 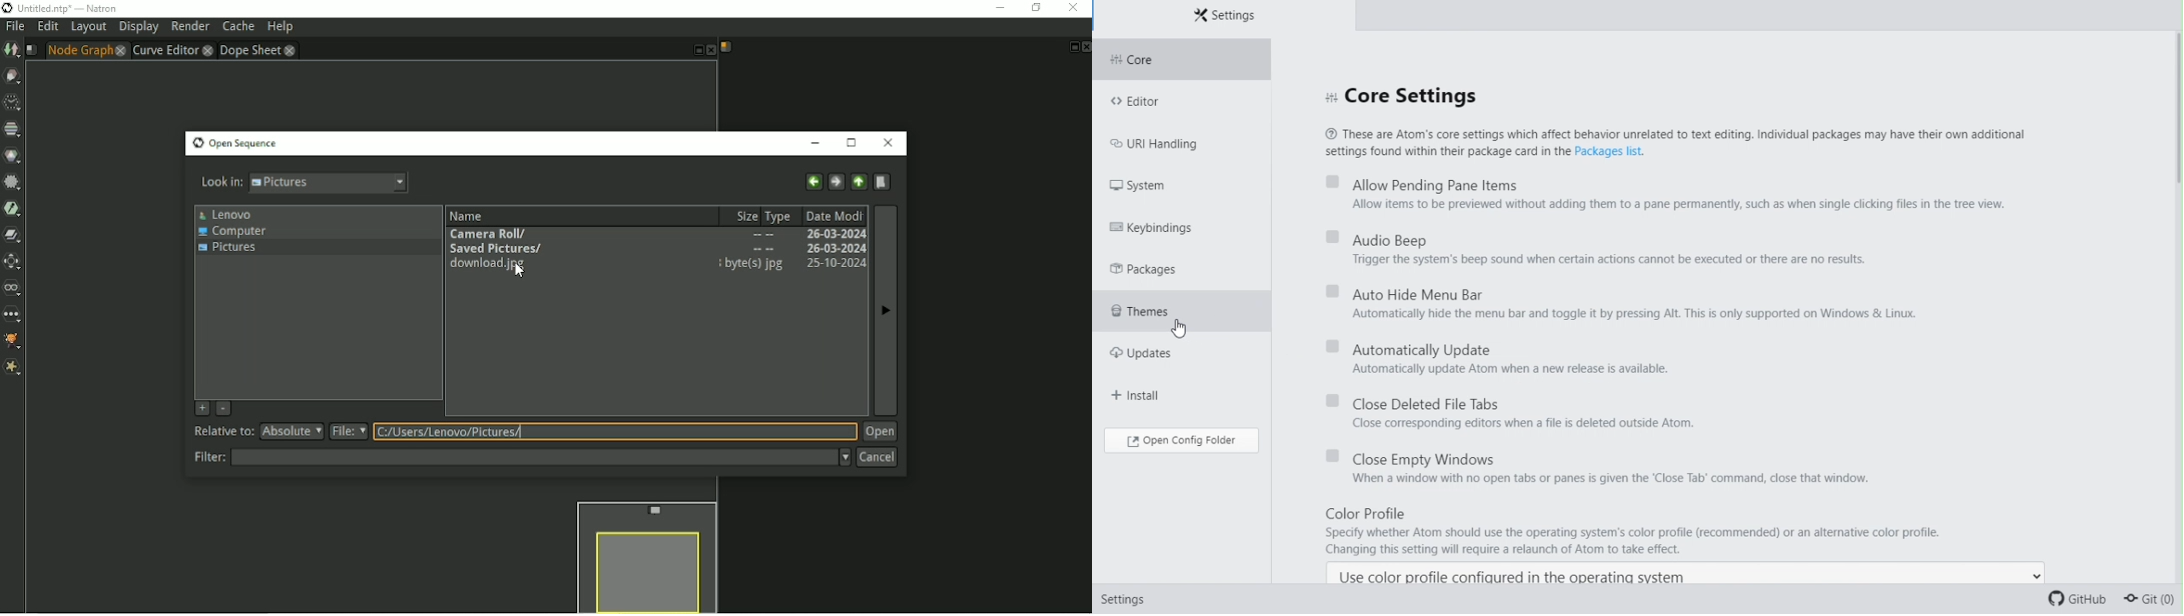 I want to click on Core , so click(x=1182, y=61).